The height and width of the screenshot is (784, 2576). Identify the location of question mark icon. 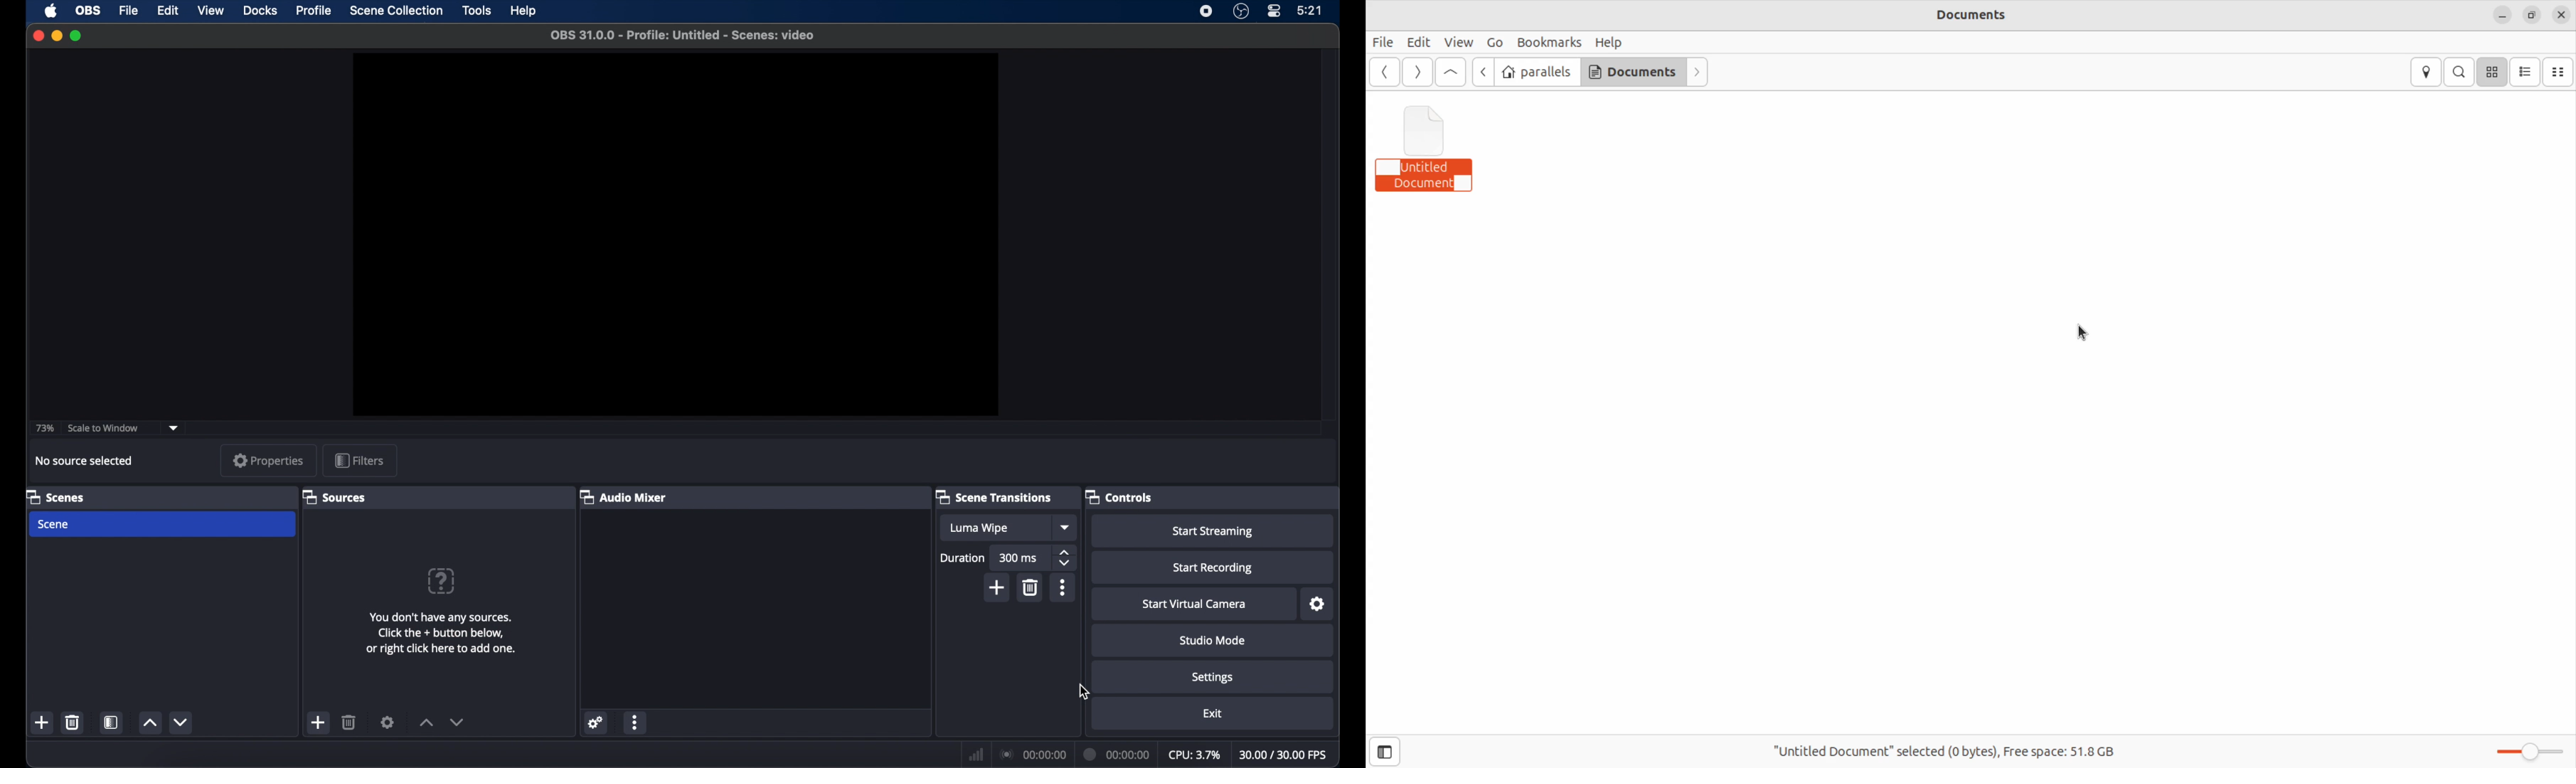
(440, 581).